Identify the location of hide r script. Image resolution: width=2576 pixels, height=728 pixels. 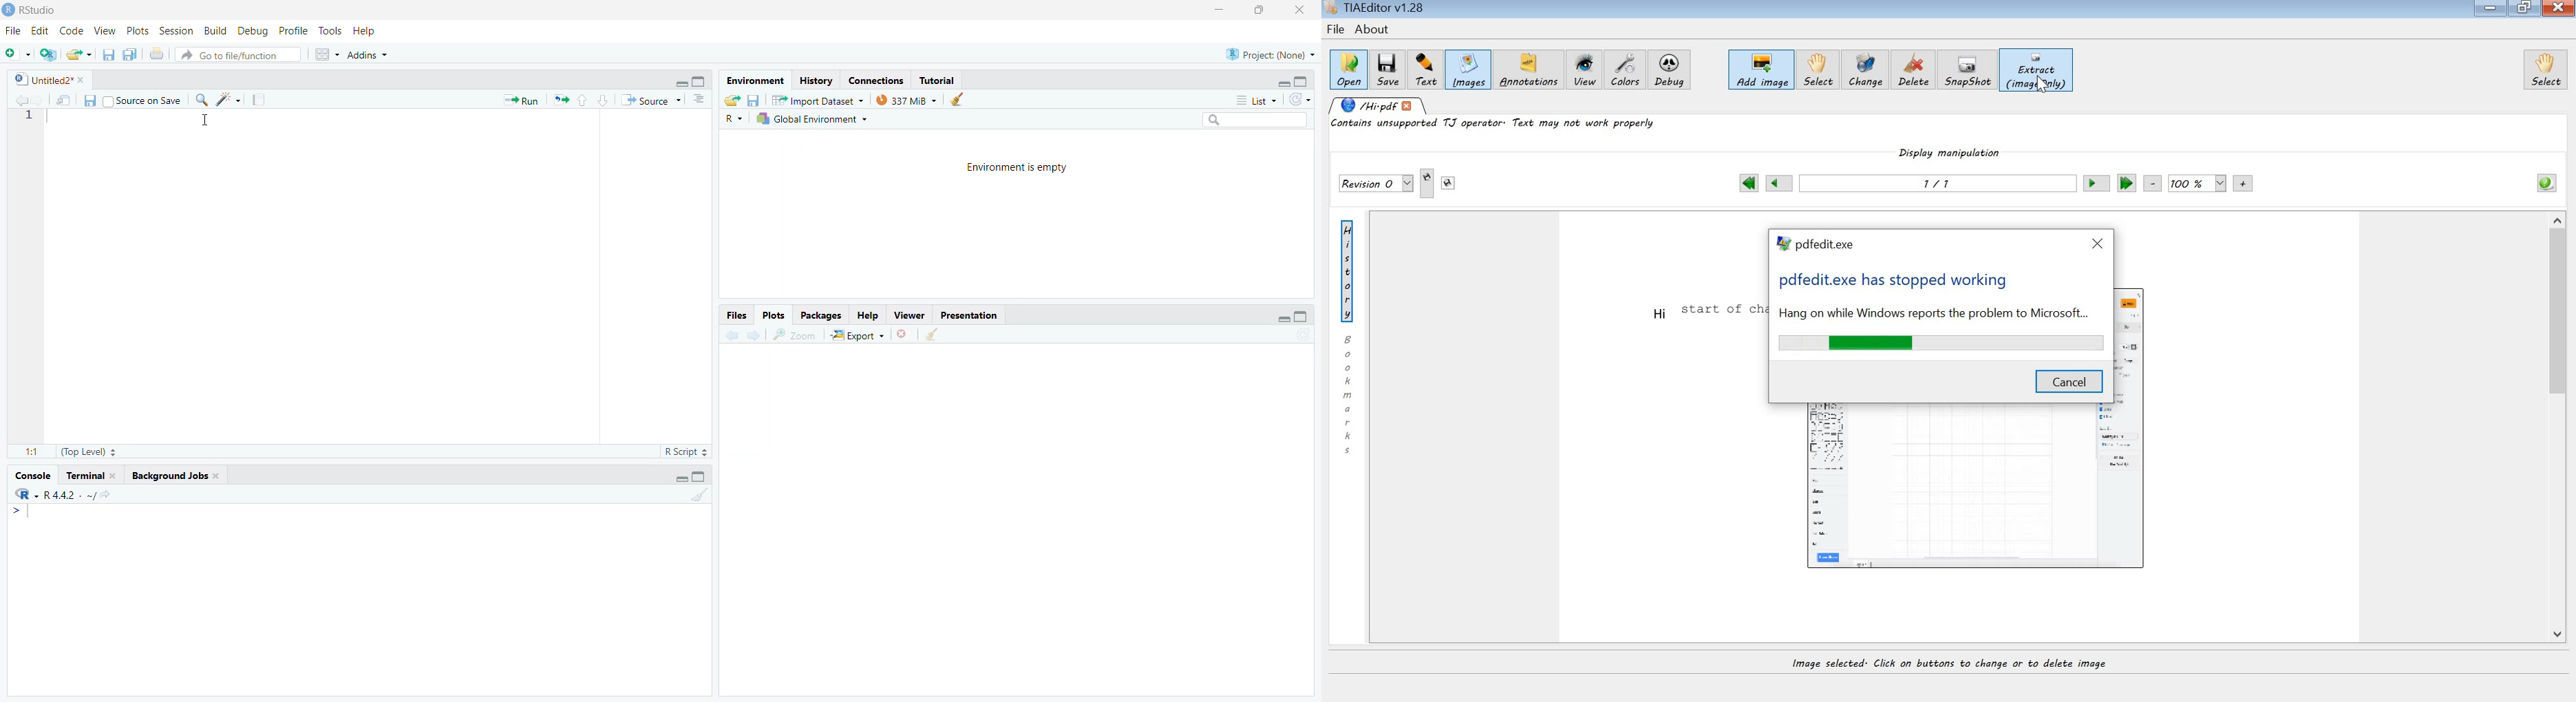
(678, 84).